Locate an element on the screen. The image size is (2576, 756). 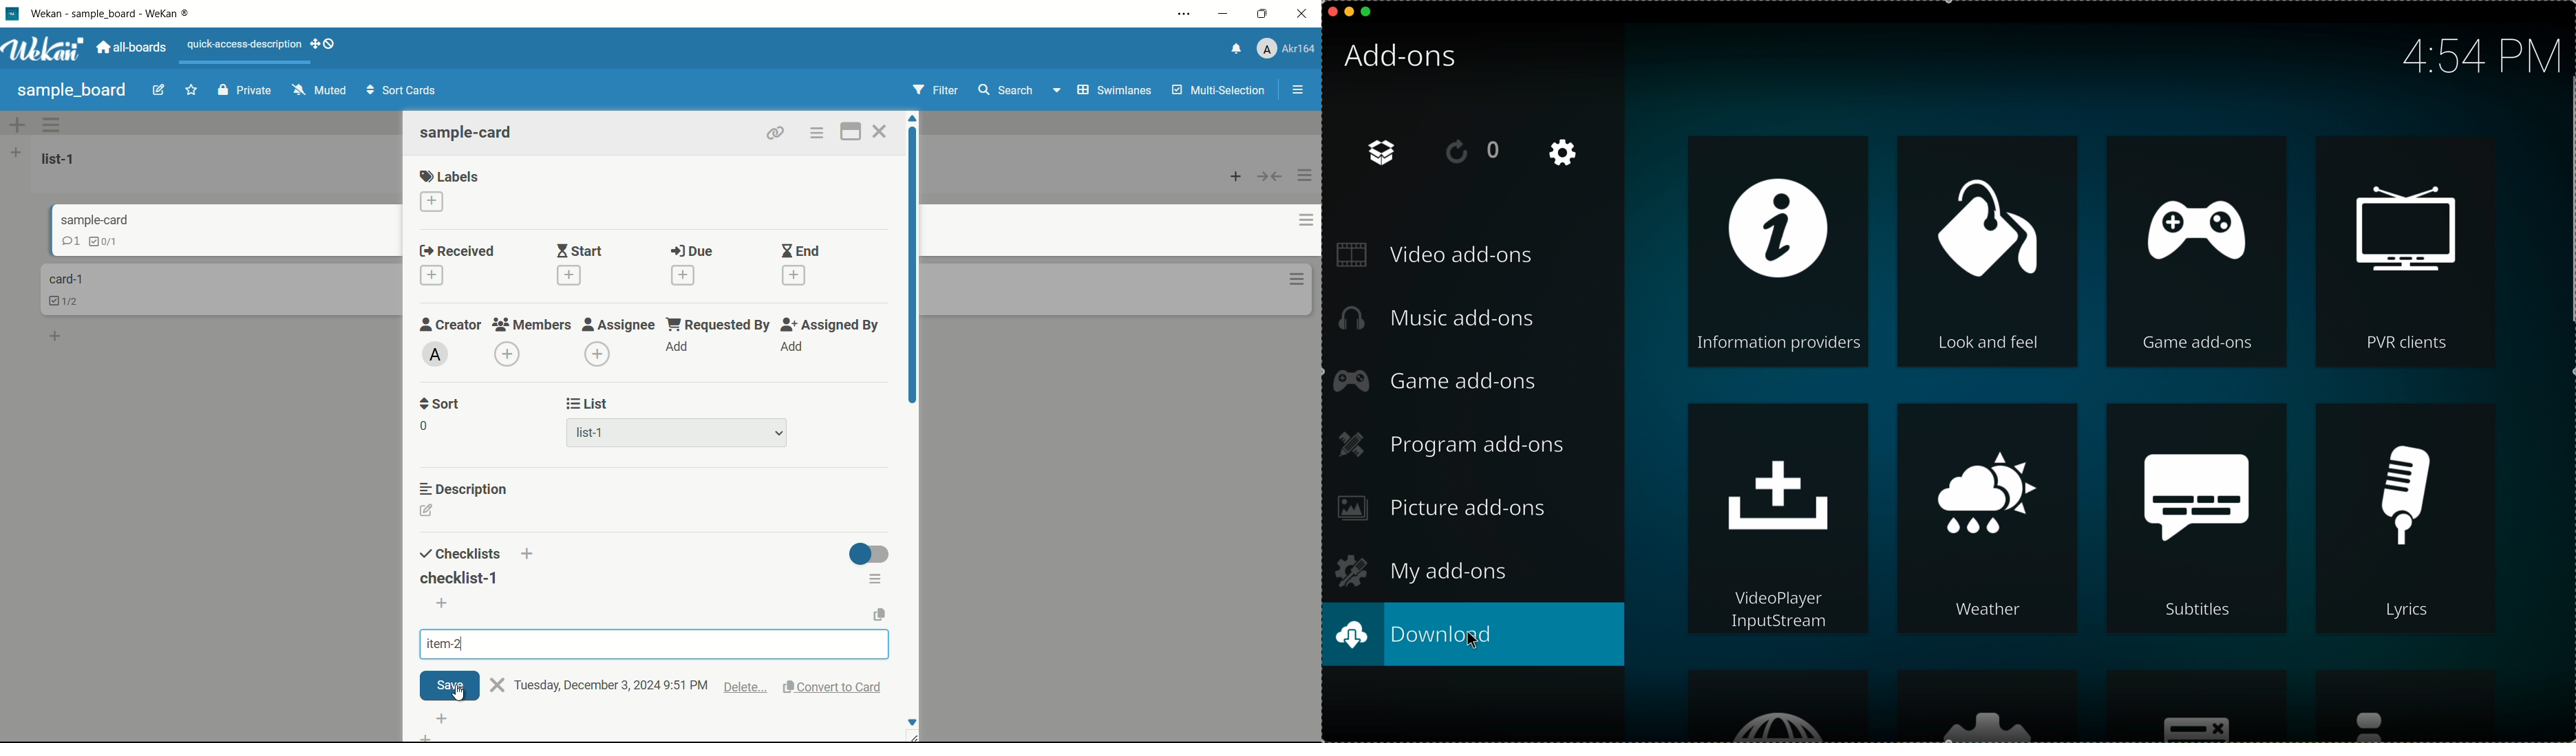
app logo is located at coordinates (44, 48).